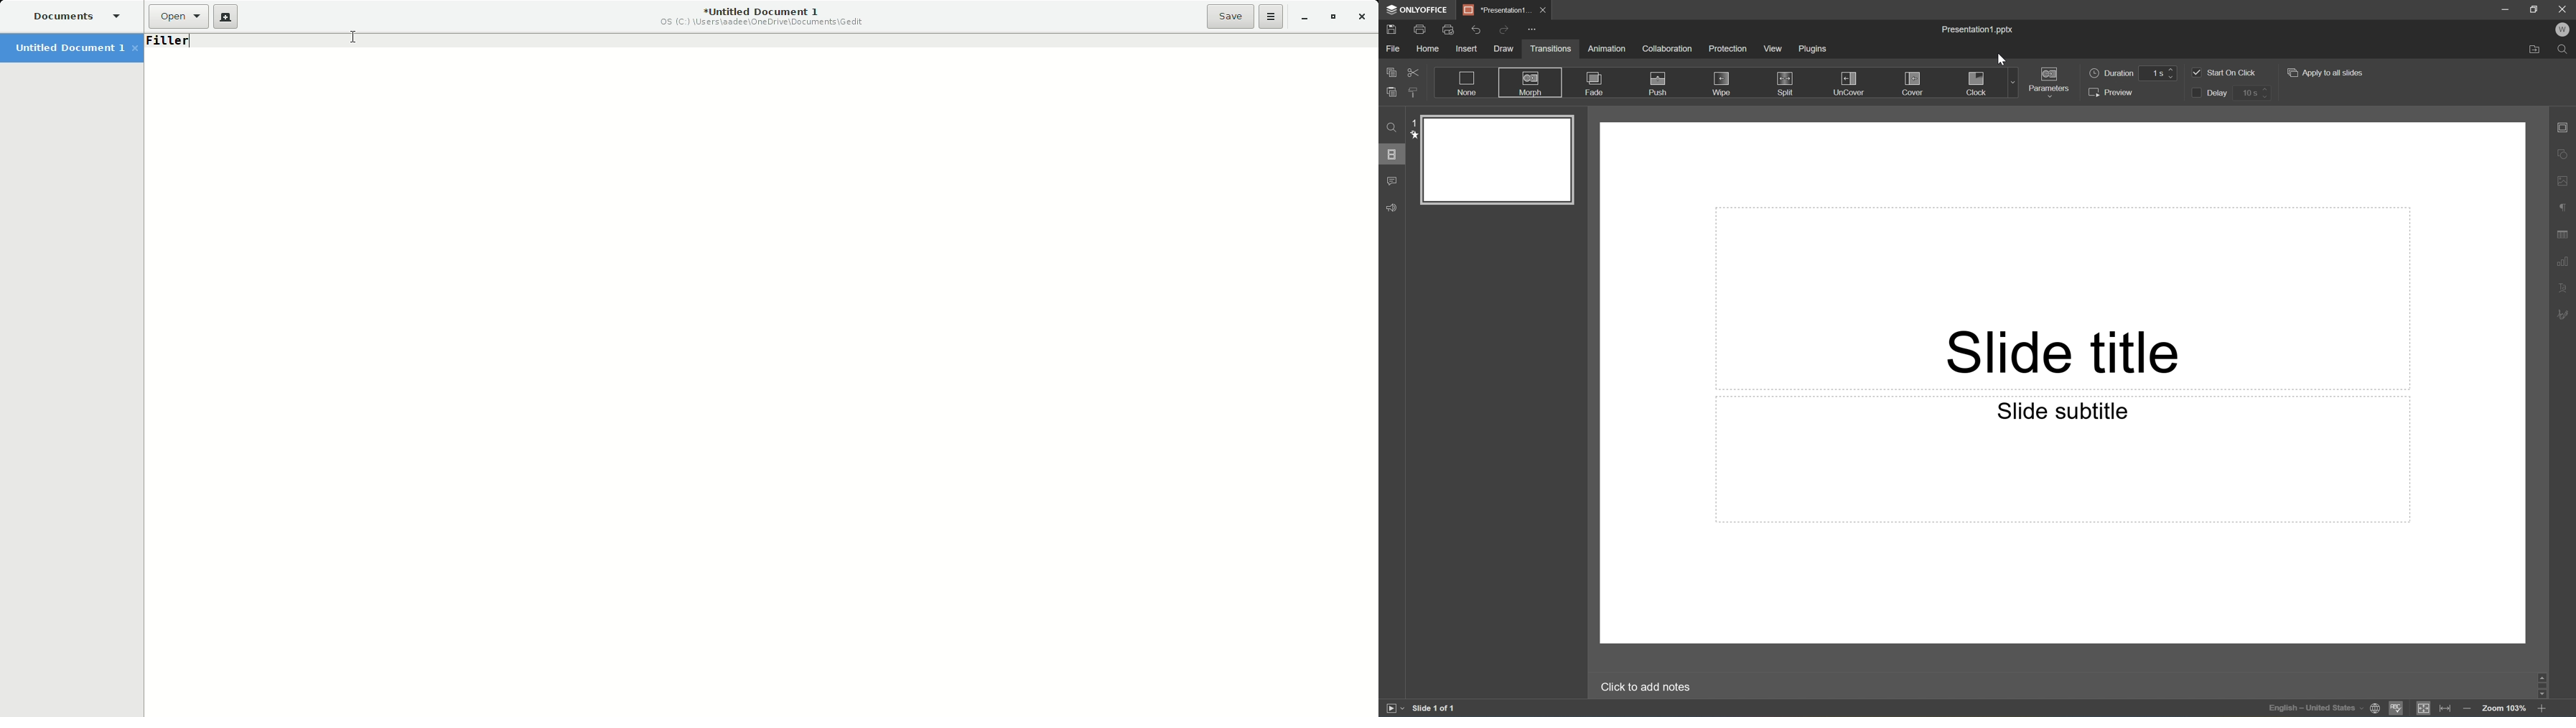 Image resolution: width=2576 pixels, height=728 pixels. Describe the element at coordinates (1414, 92) in the screenshot. I see `Copy style` at that location.